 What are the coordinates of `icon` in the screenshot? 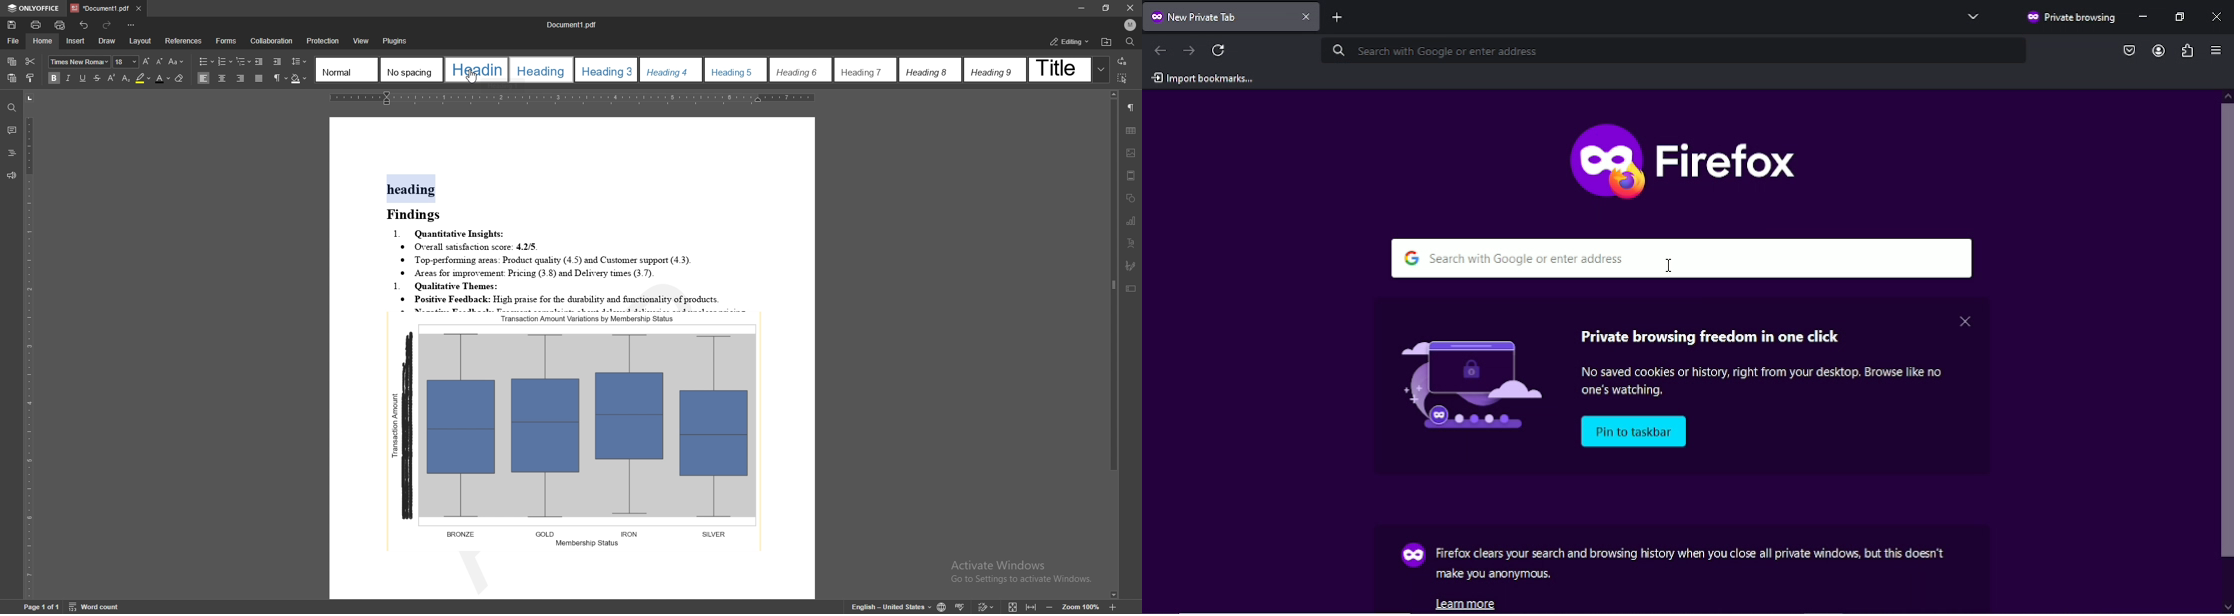 It's located at (1411, 556).